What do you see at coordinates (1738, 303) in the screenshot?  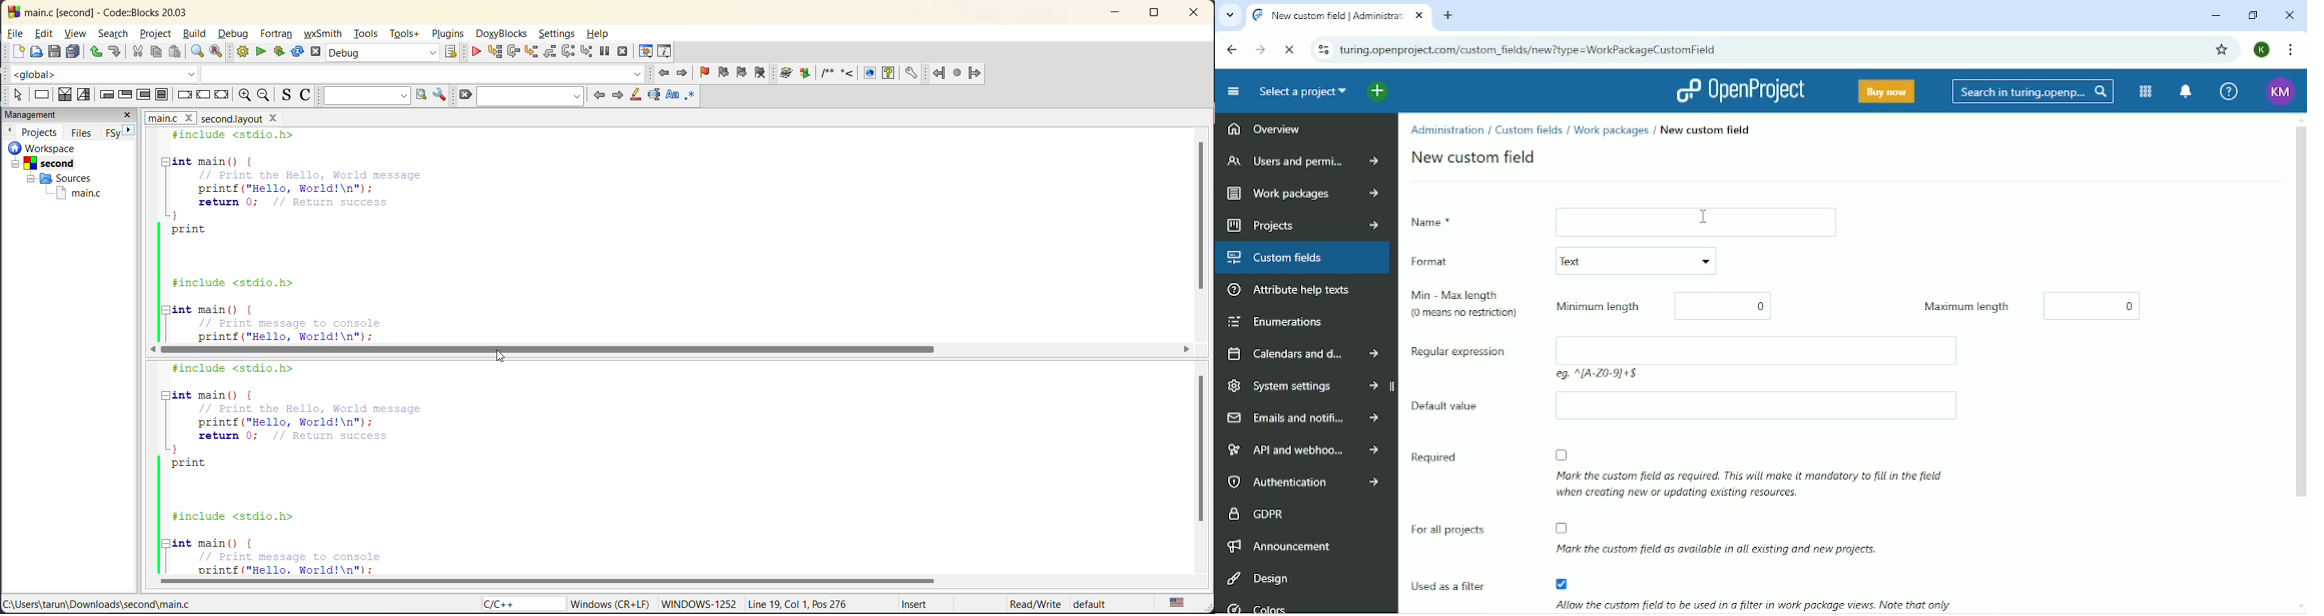 I see `0` at bounding box center [1738, 303].